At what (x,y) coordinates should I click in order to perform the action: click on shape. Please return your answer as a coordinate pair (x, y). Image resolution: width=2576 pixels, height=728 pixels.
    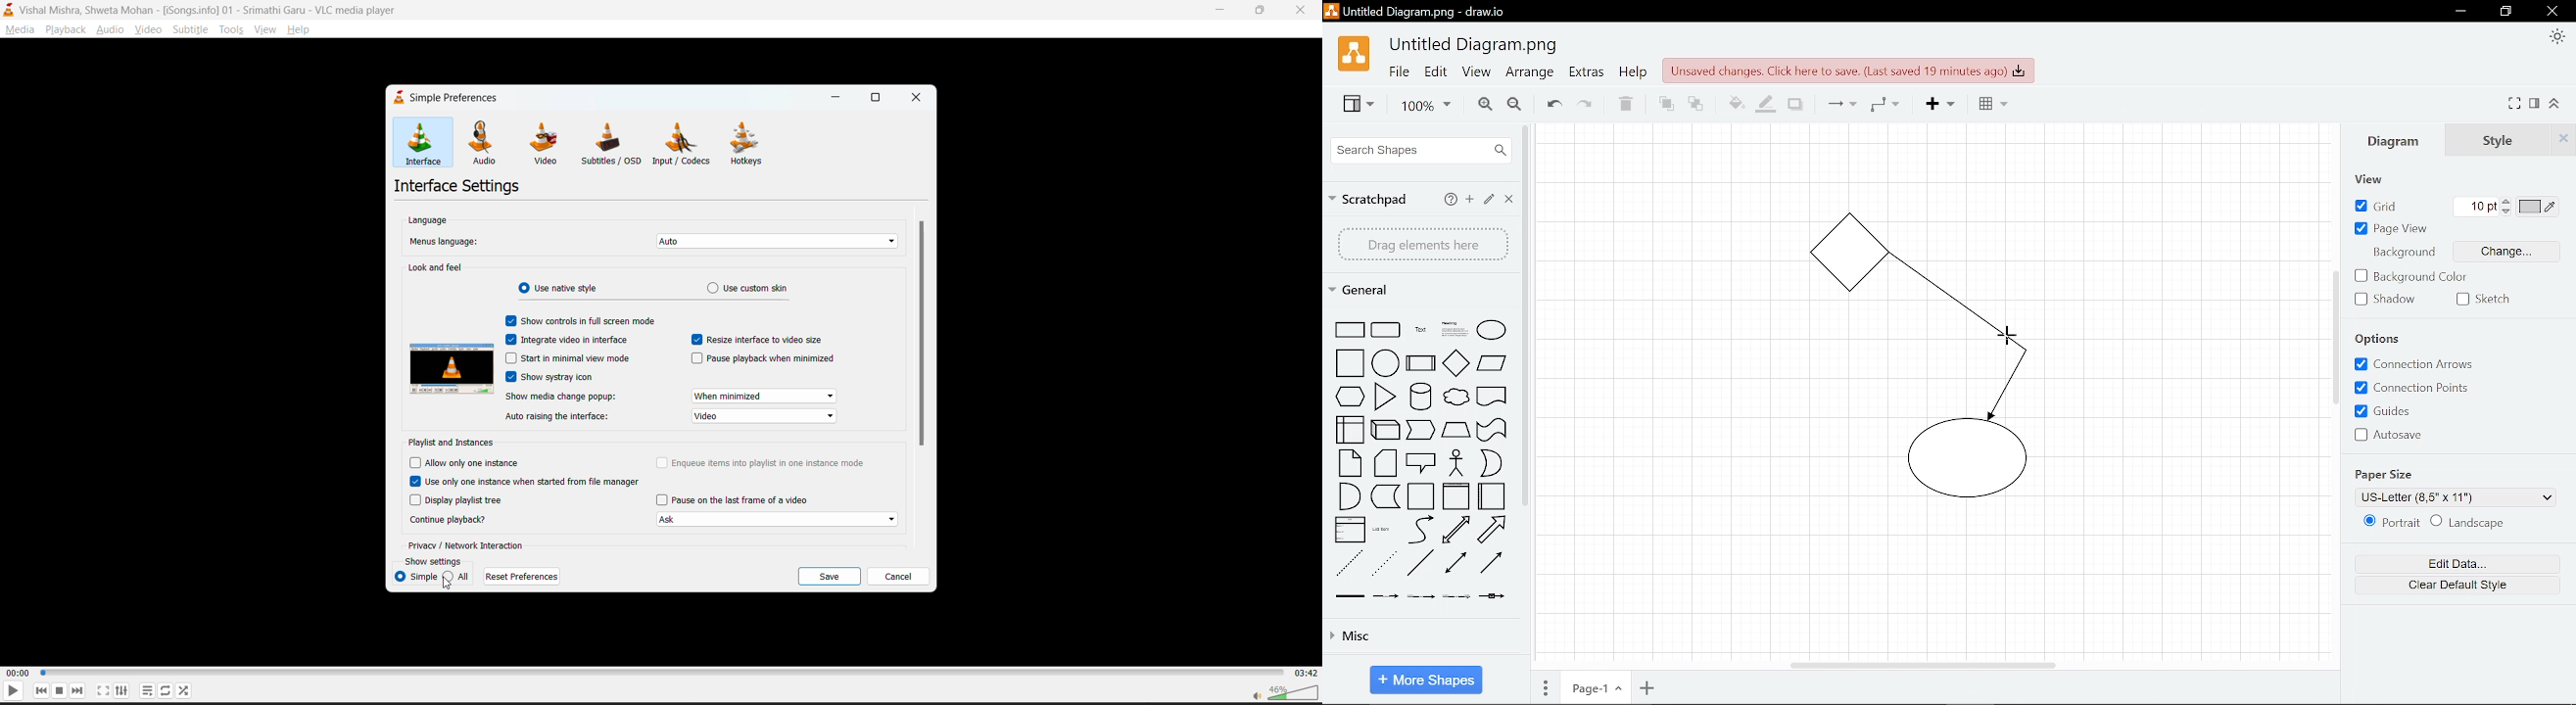
    Looking at the image, I should click on (1350, 463).